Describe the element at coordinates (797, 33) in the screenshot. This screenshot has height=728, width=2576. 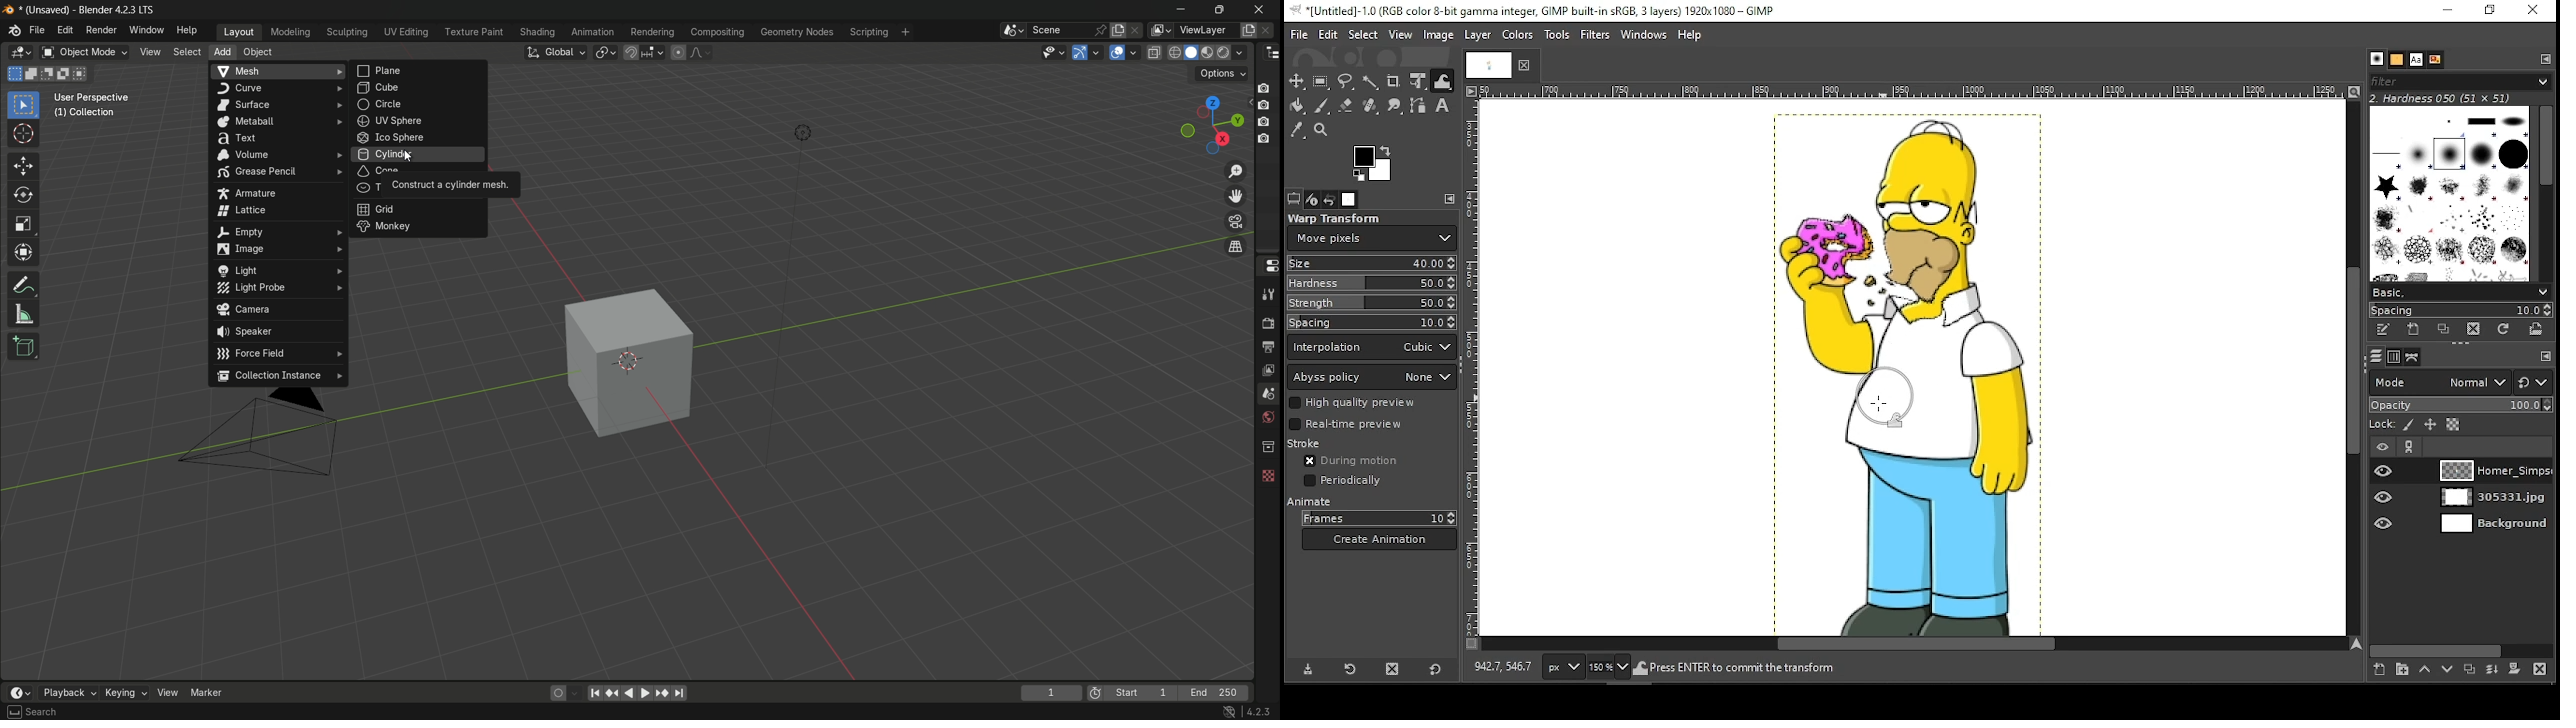
I see `geometry nodes menu` at that location.